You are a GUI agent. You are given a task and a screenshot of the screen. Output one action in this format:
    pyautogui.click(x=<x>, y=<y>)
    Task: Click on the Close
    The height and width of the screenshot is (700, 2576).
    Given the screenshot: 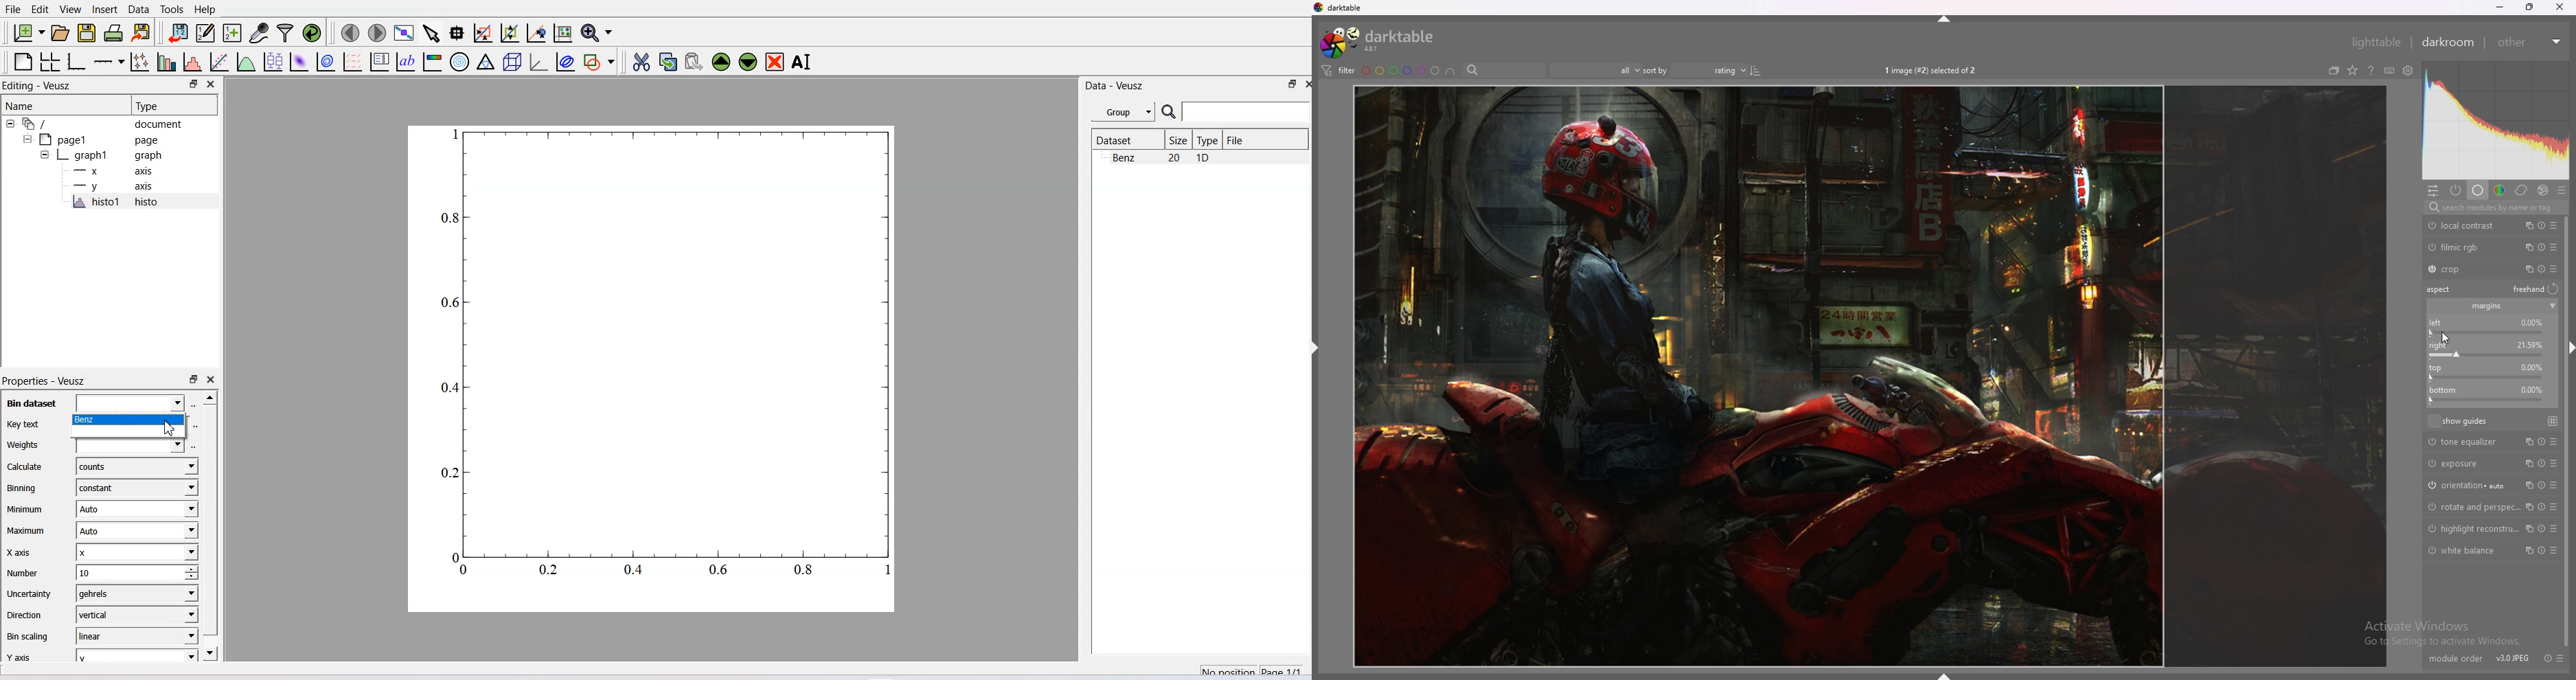 What is the action you would take?
    pyautogui.click(x=213, y=84)
    